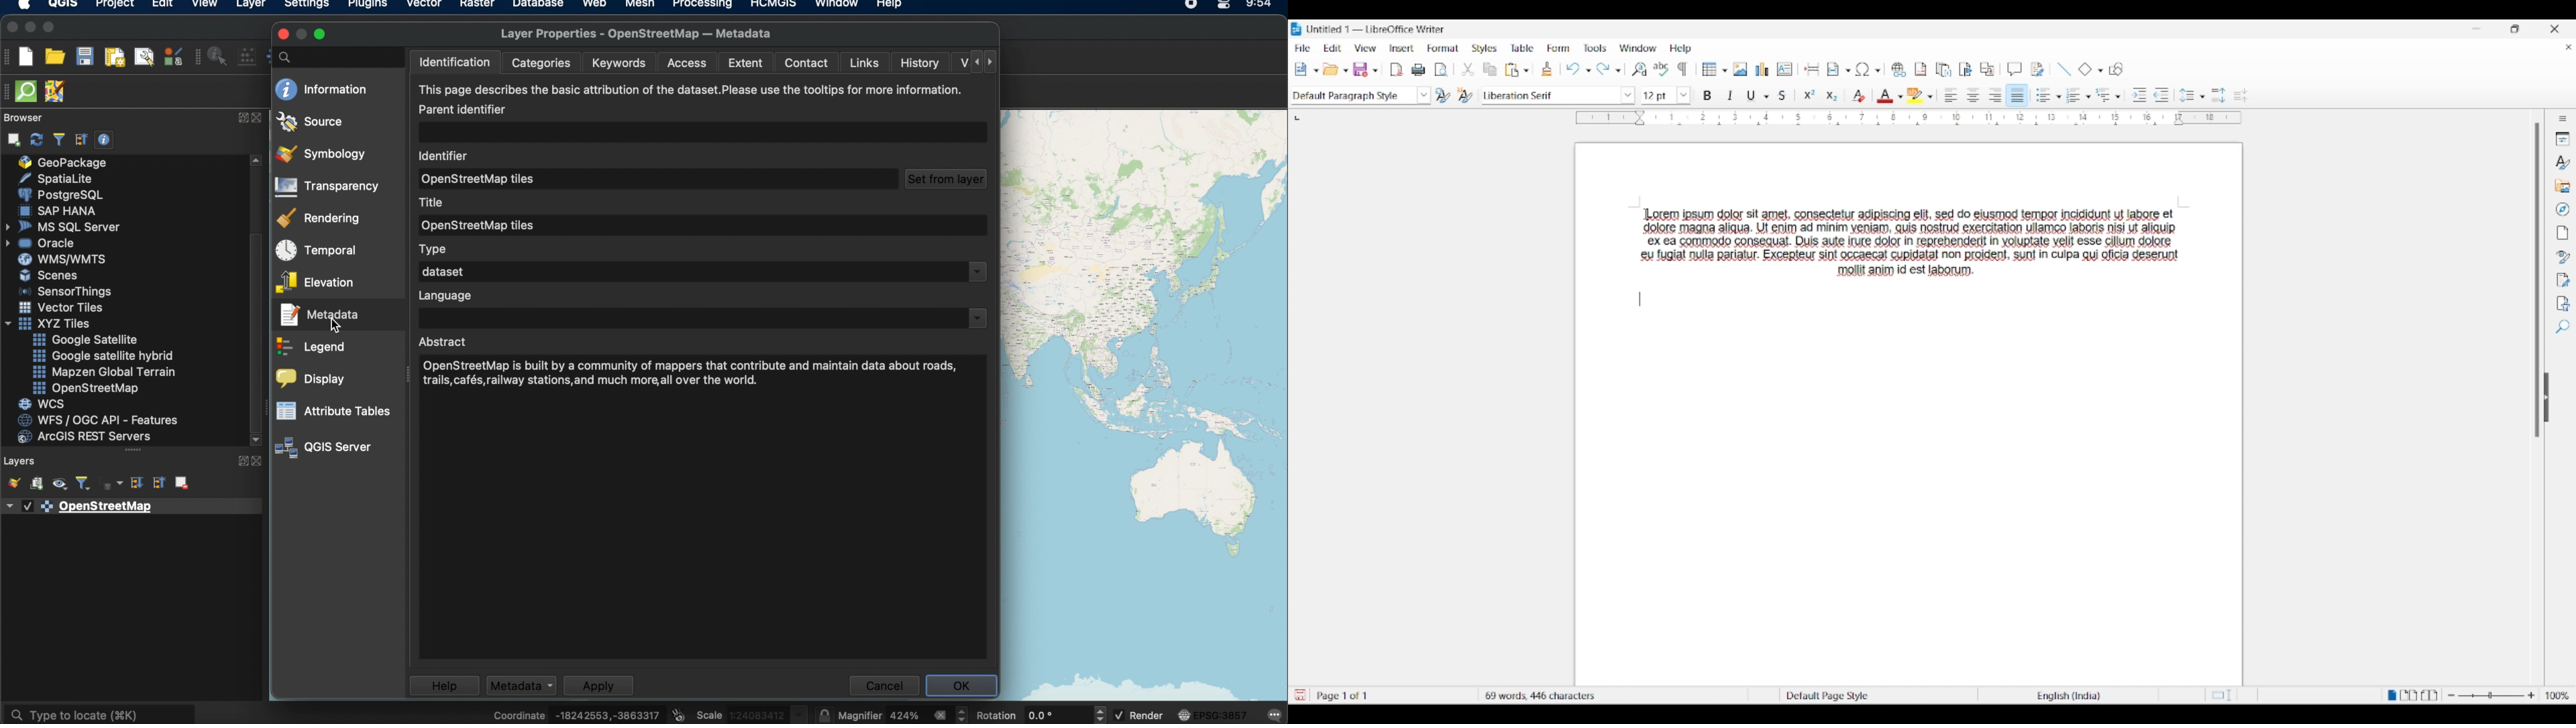  I want to click on ms sql server, so click(62, 227).